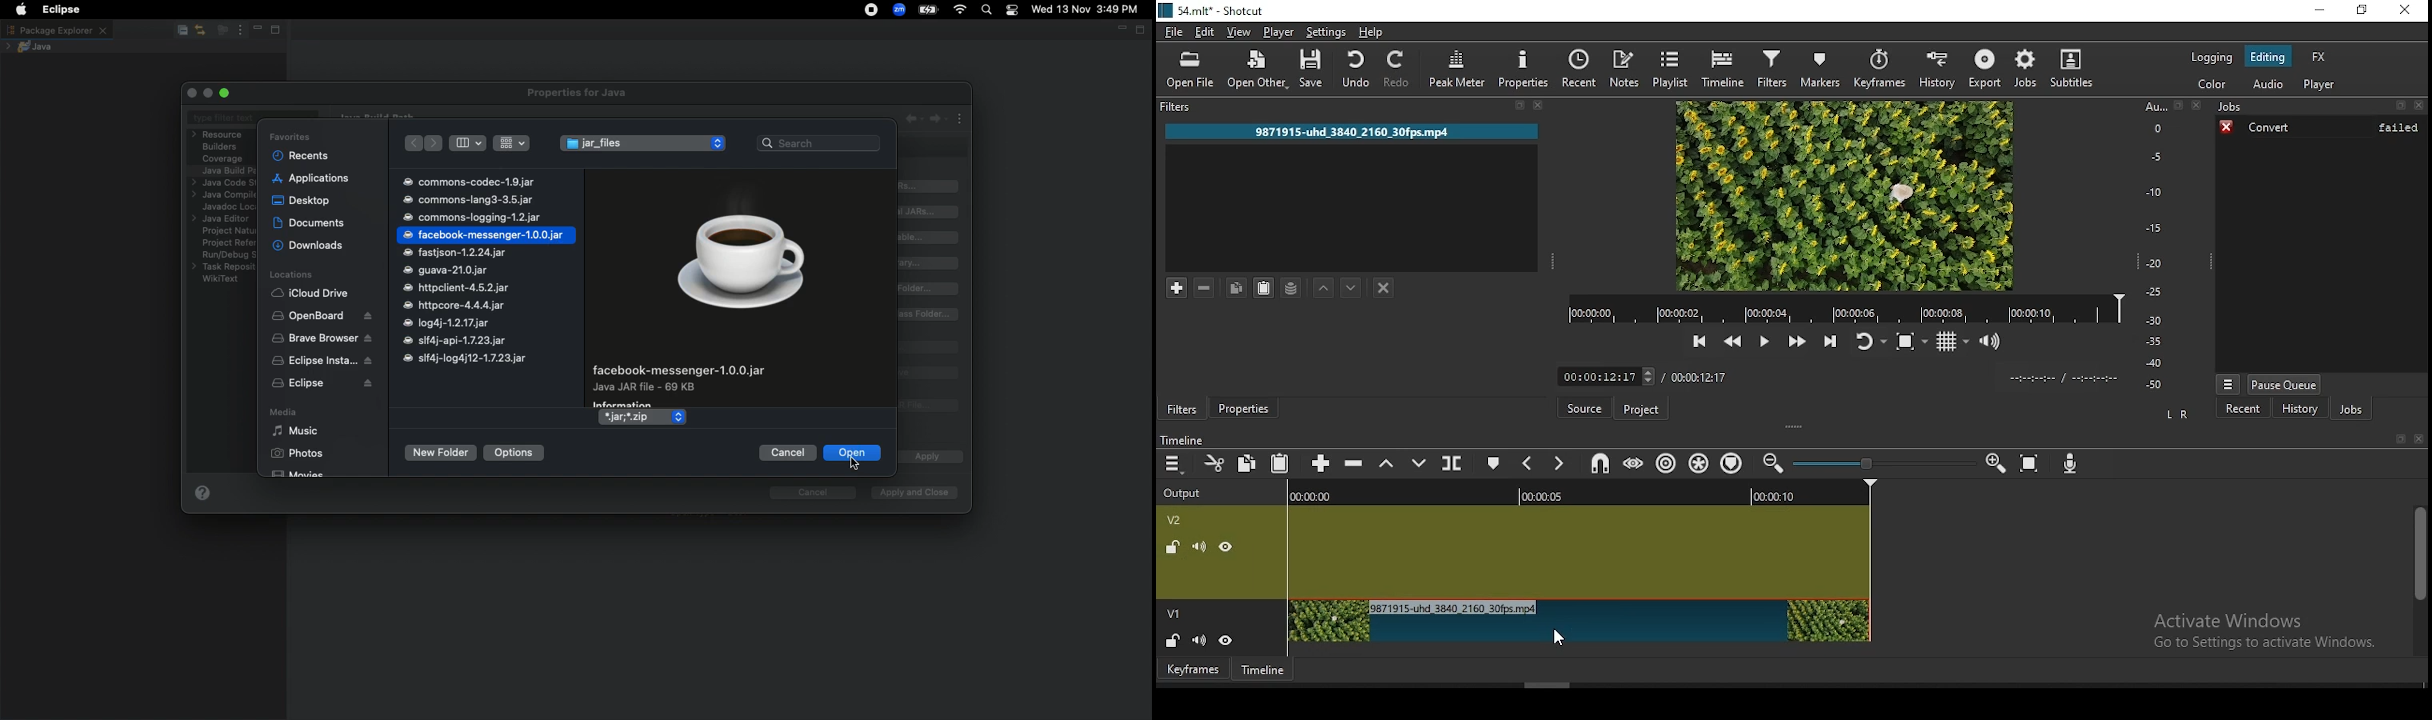 The height and width of the screenshot is (728, 2436). What do you see at coordinates (1291, 285) in the screenshot?
I see `save filter set` at bounding box center [1291, 285].